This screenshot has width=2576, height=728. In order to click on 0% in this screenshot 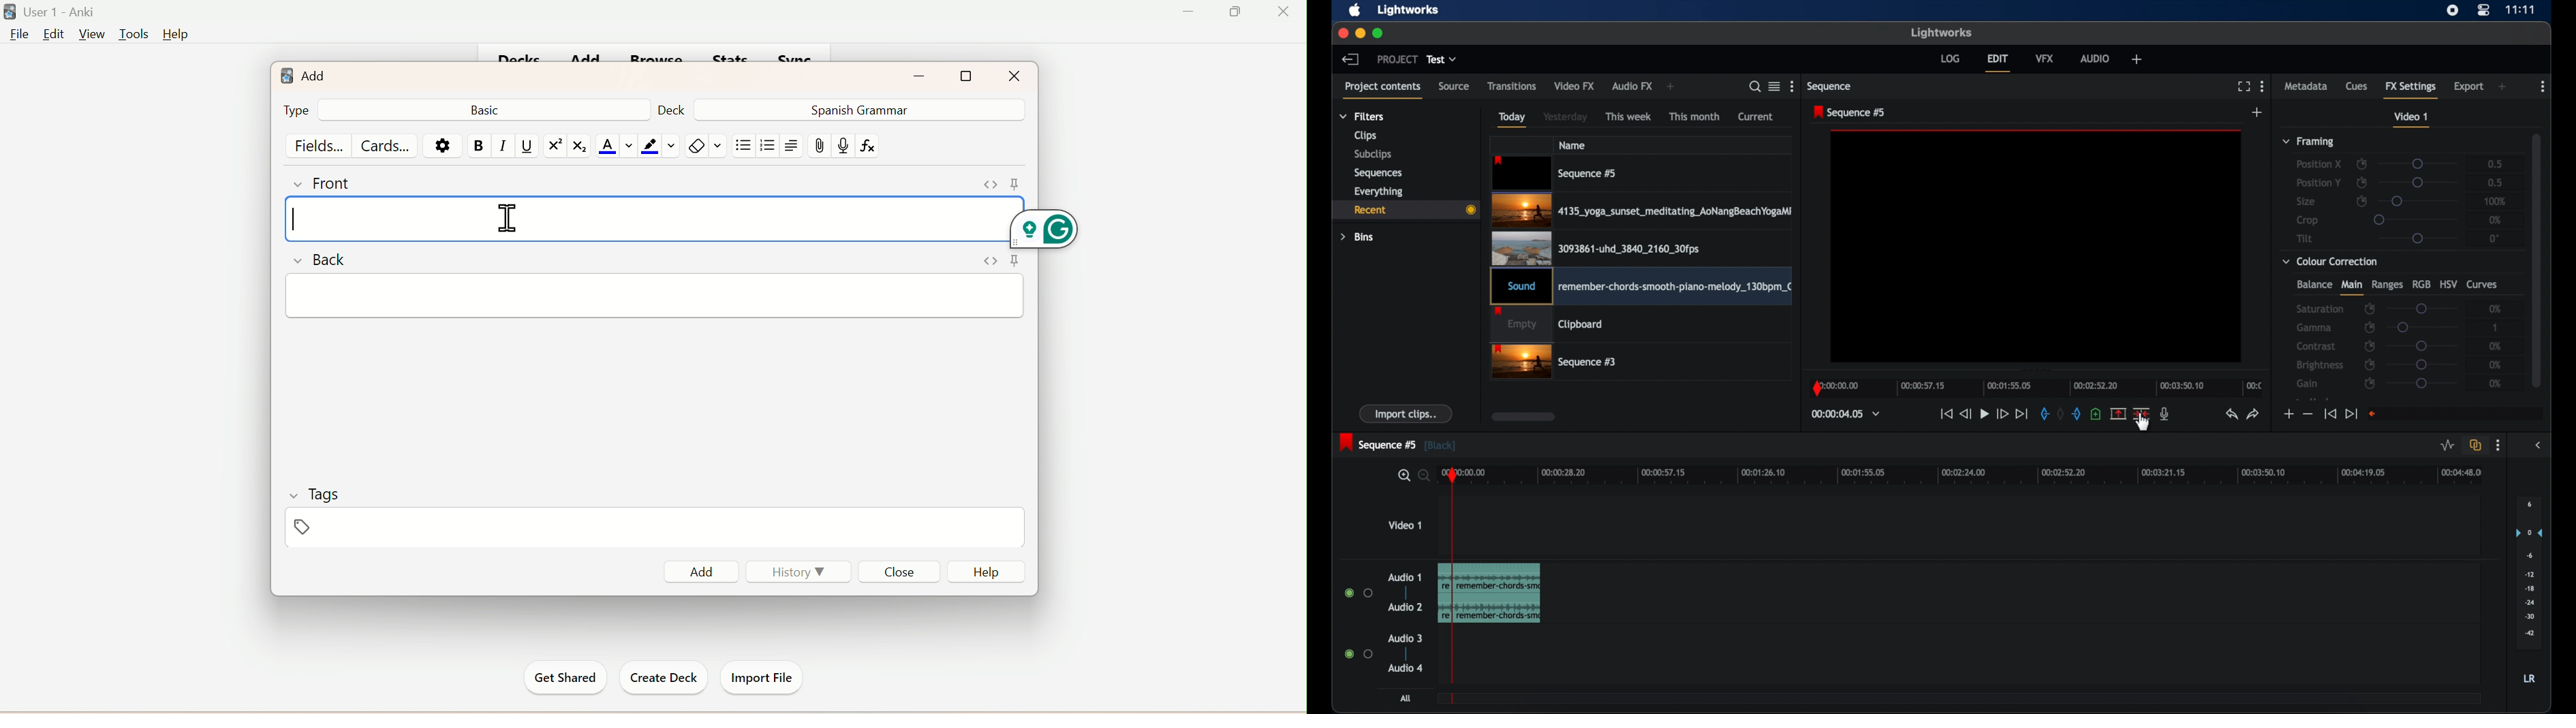, I will do `click(2496, 383)`.